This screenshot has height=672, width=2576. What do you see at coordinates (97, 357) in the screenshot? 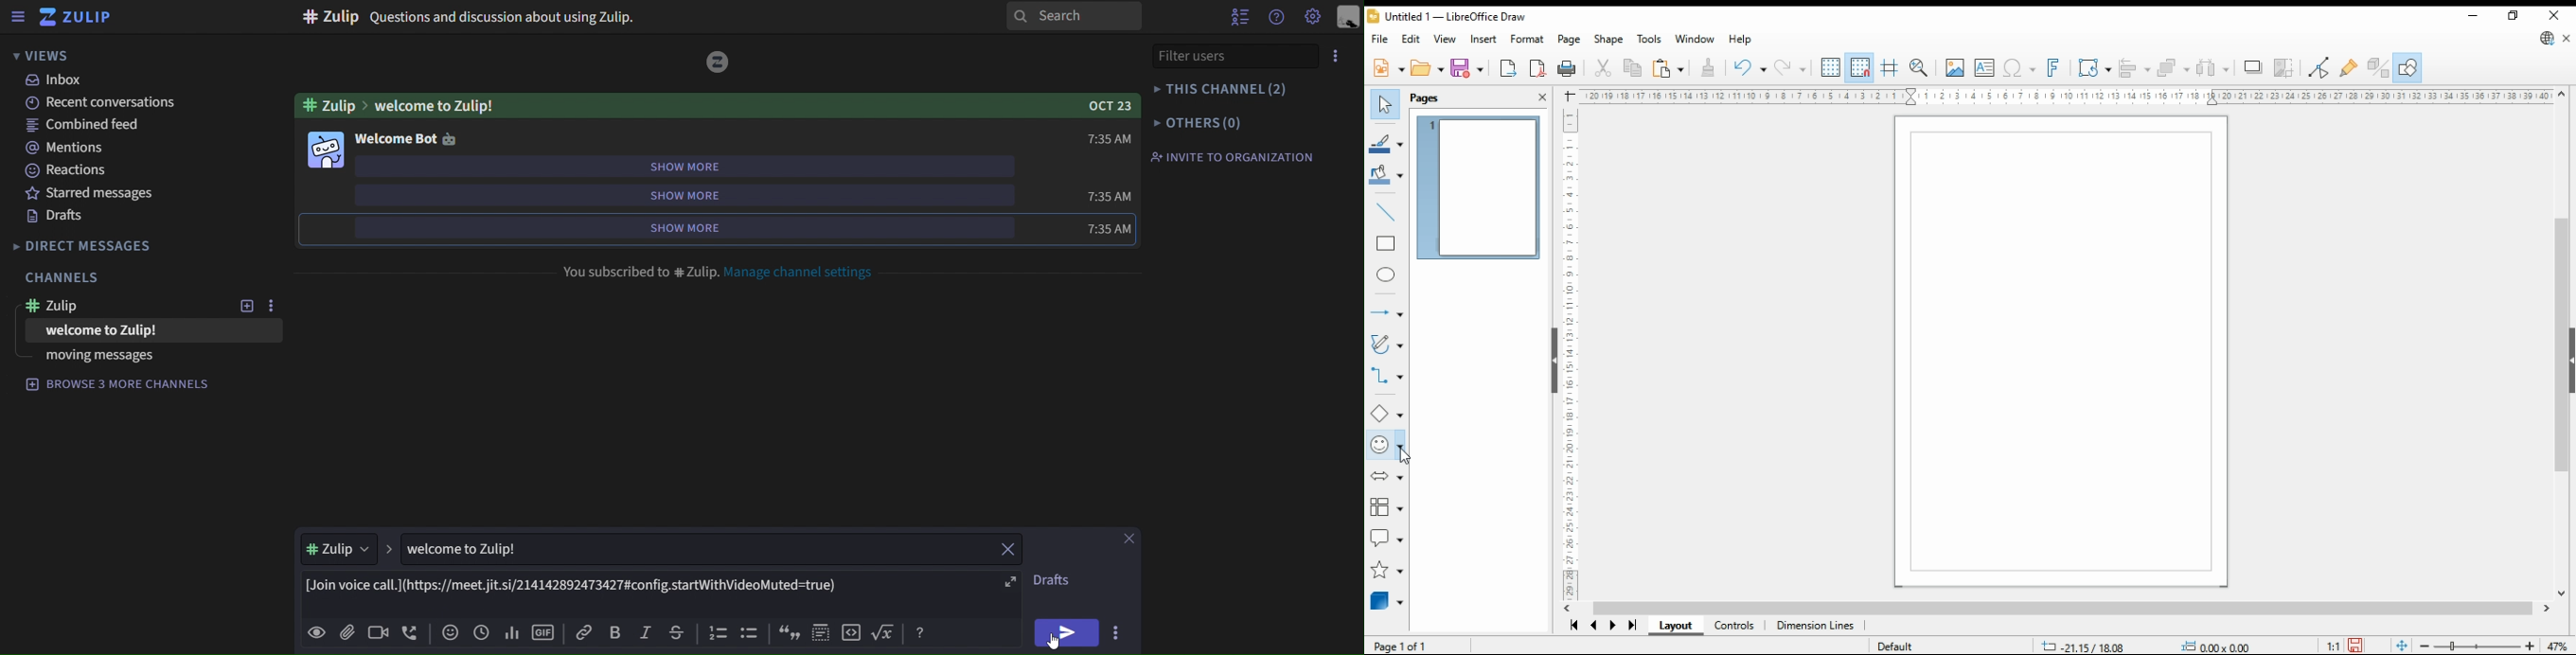
I see `moving messages` at bounding box center [97, 357].